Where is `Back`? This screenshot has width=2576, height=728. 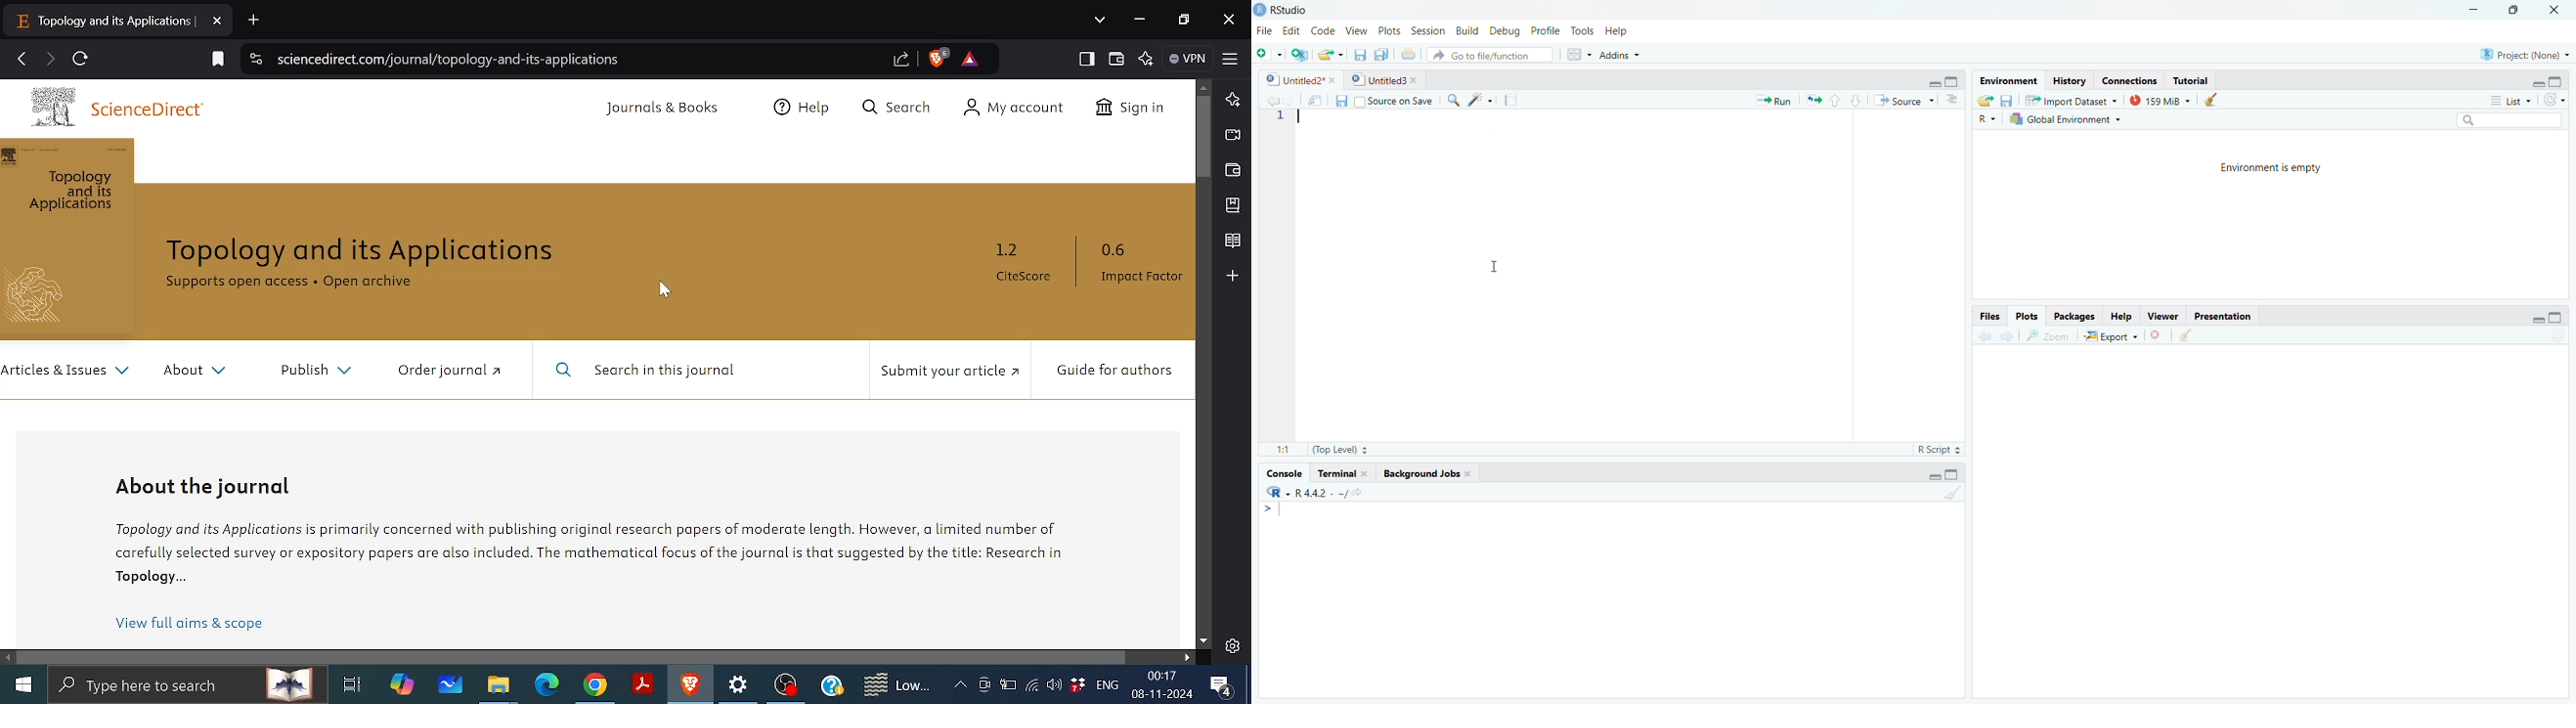 Back is located at coordinates (1267, 101).